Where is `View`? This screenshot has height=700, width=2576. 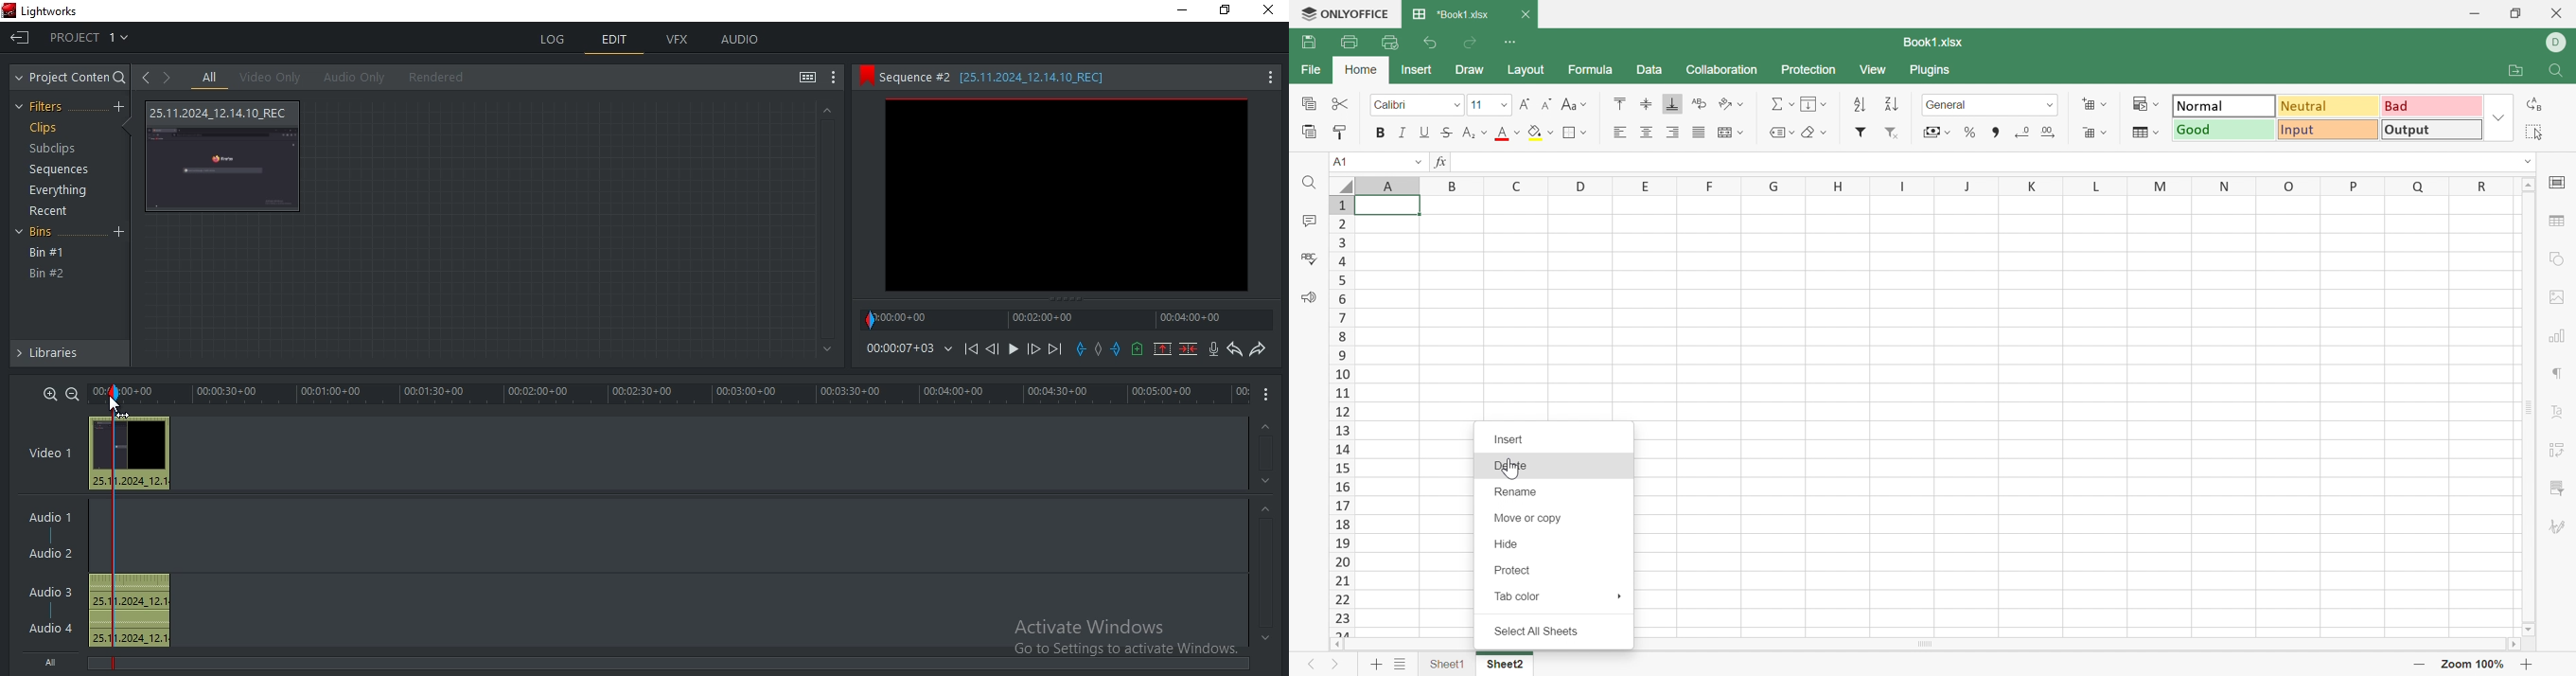
View is located at coordinates (1874, 70).